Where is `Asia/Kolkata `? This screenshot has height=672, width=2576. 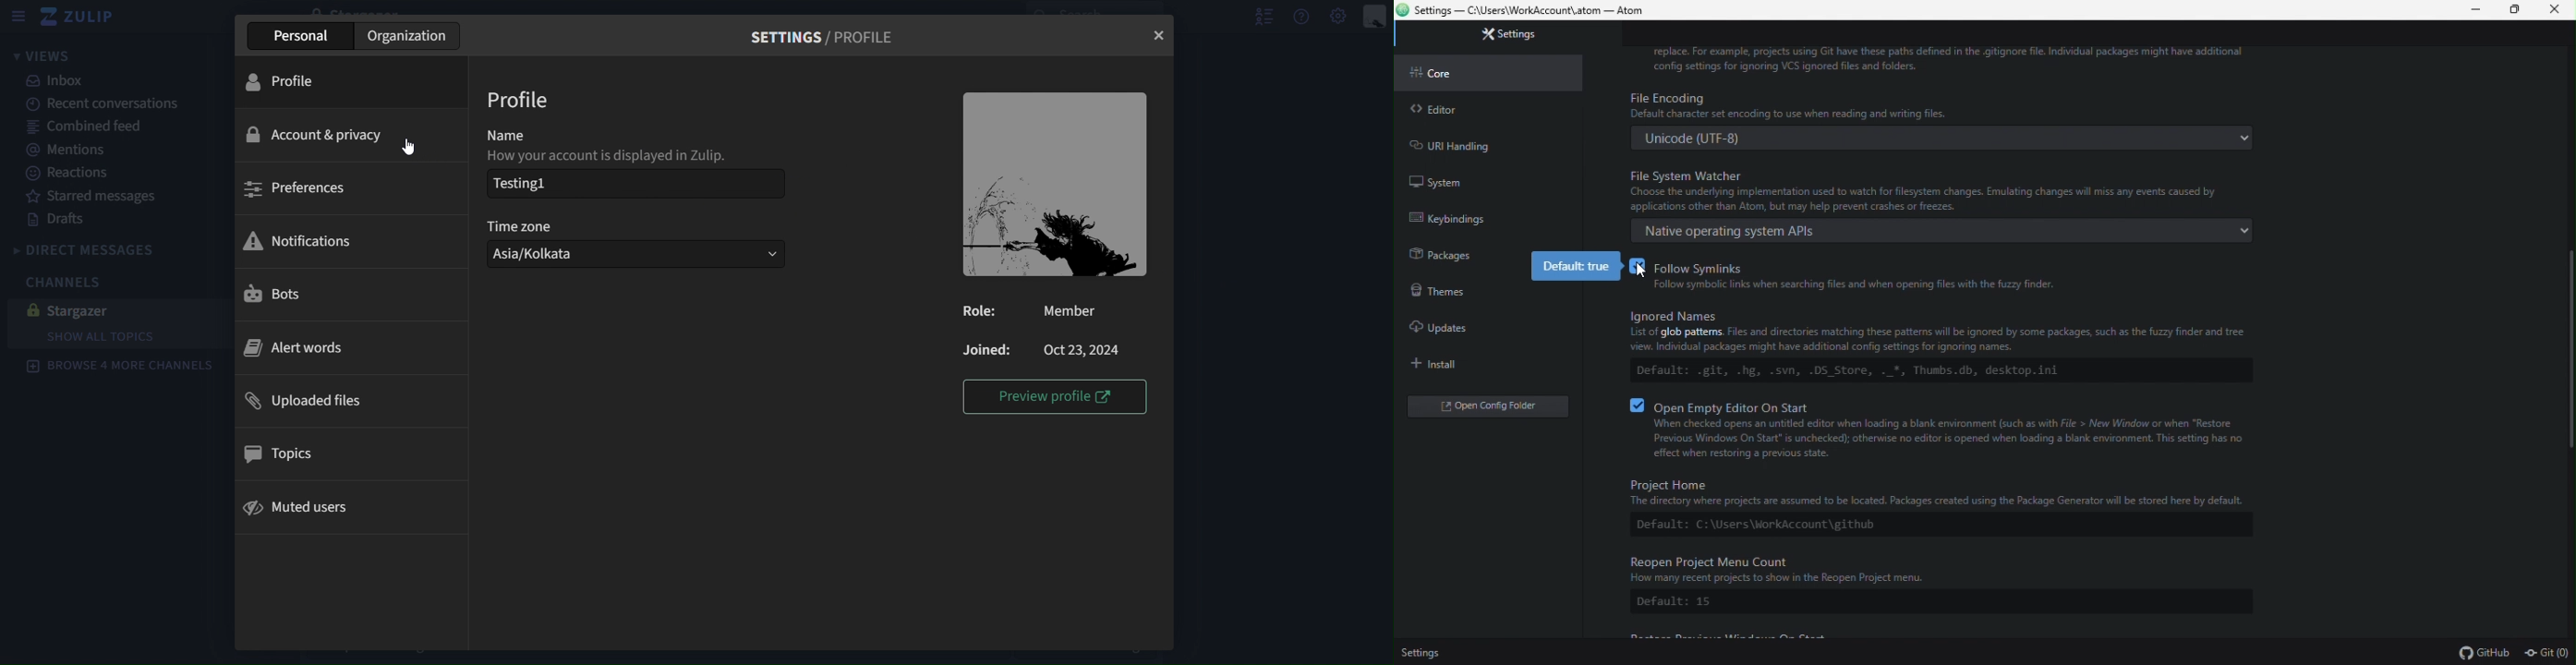
Asia/Kolkata  is located at coordinates (636, 255).